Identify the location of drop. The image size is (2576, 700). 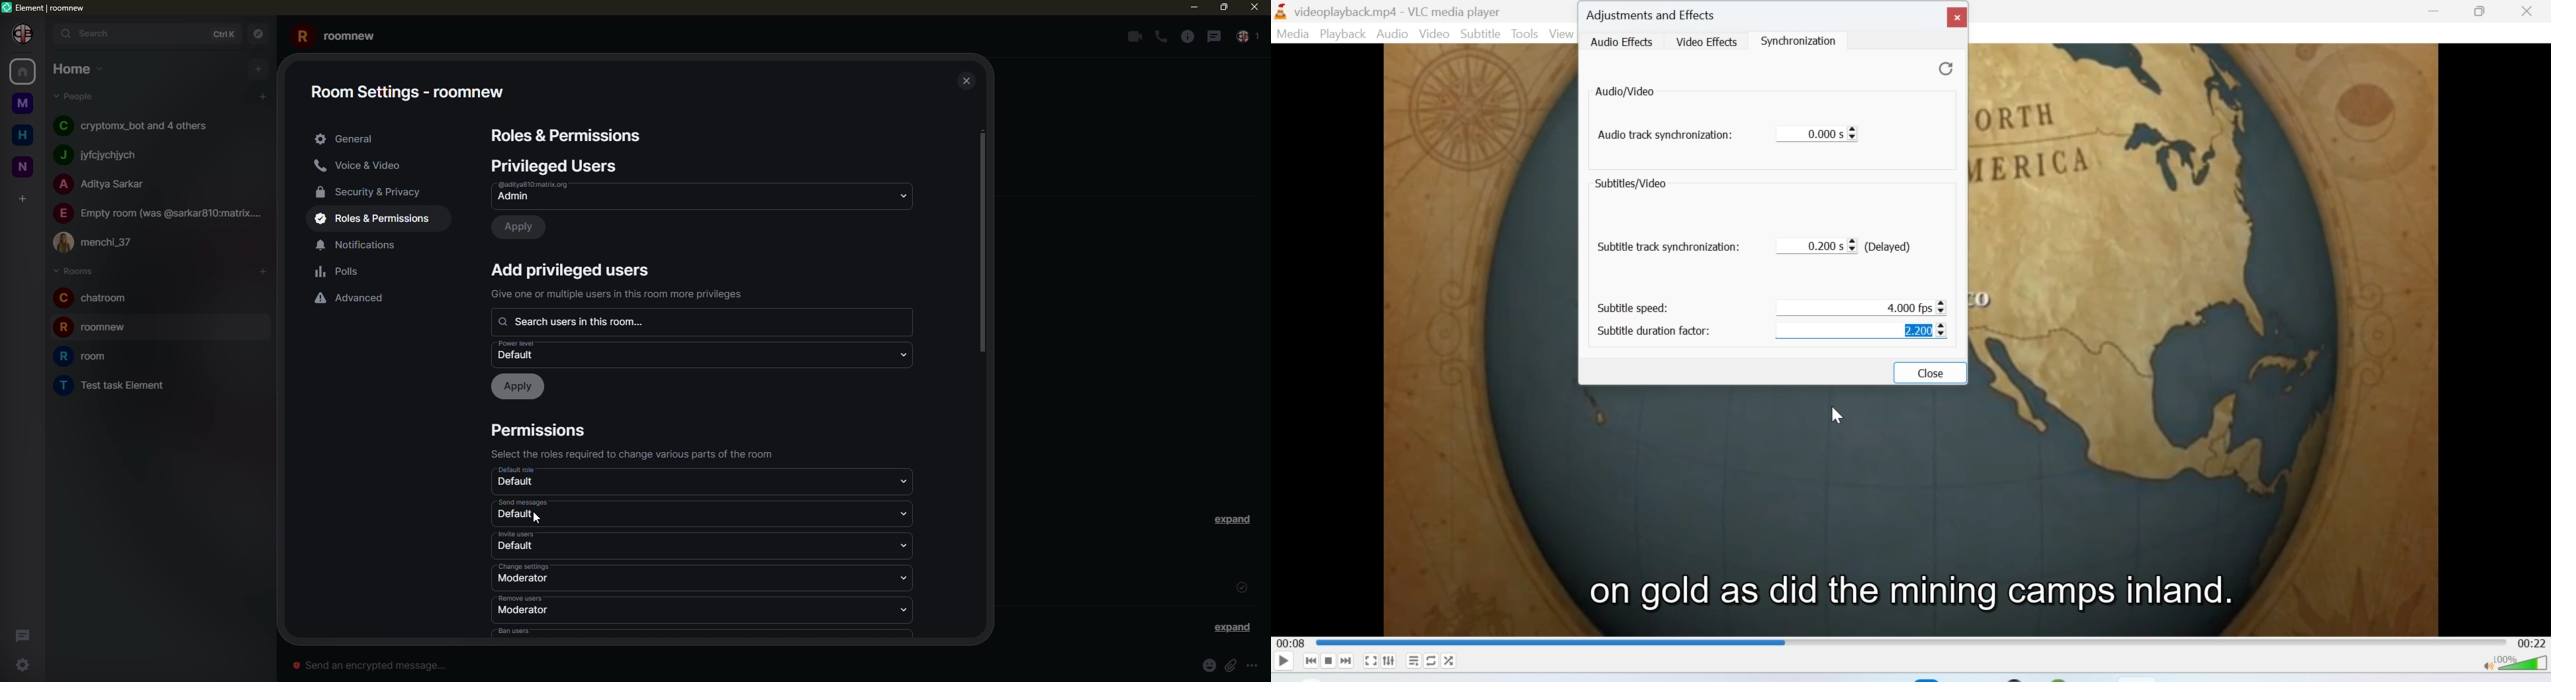
(904, 579).